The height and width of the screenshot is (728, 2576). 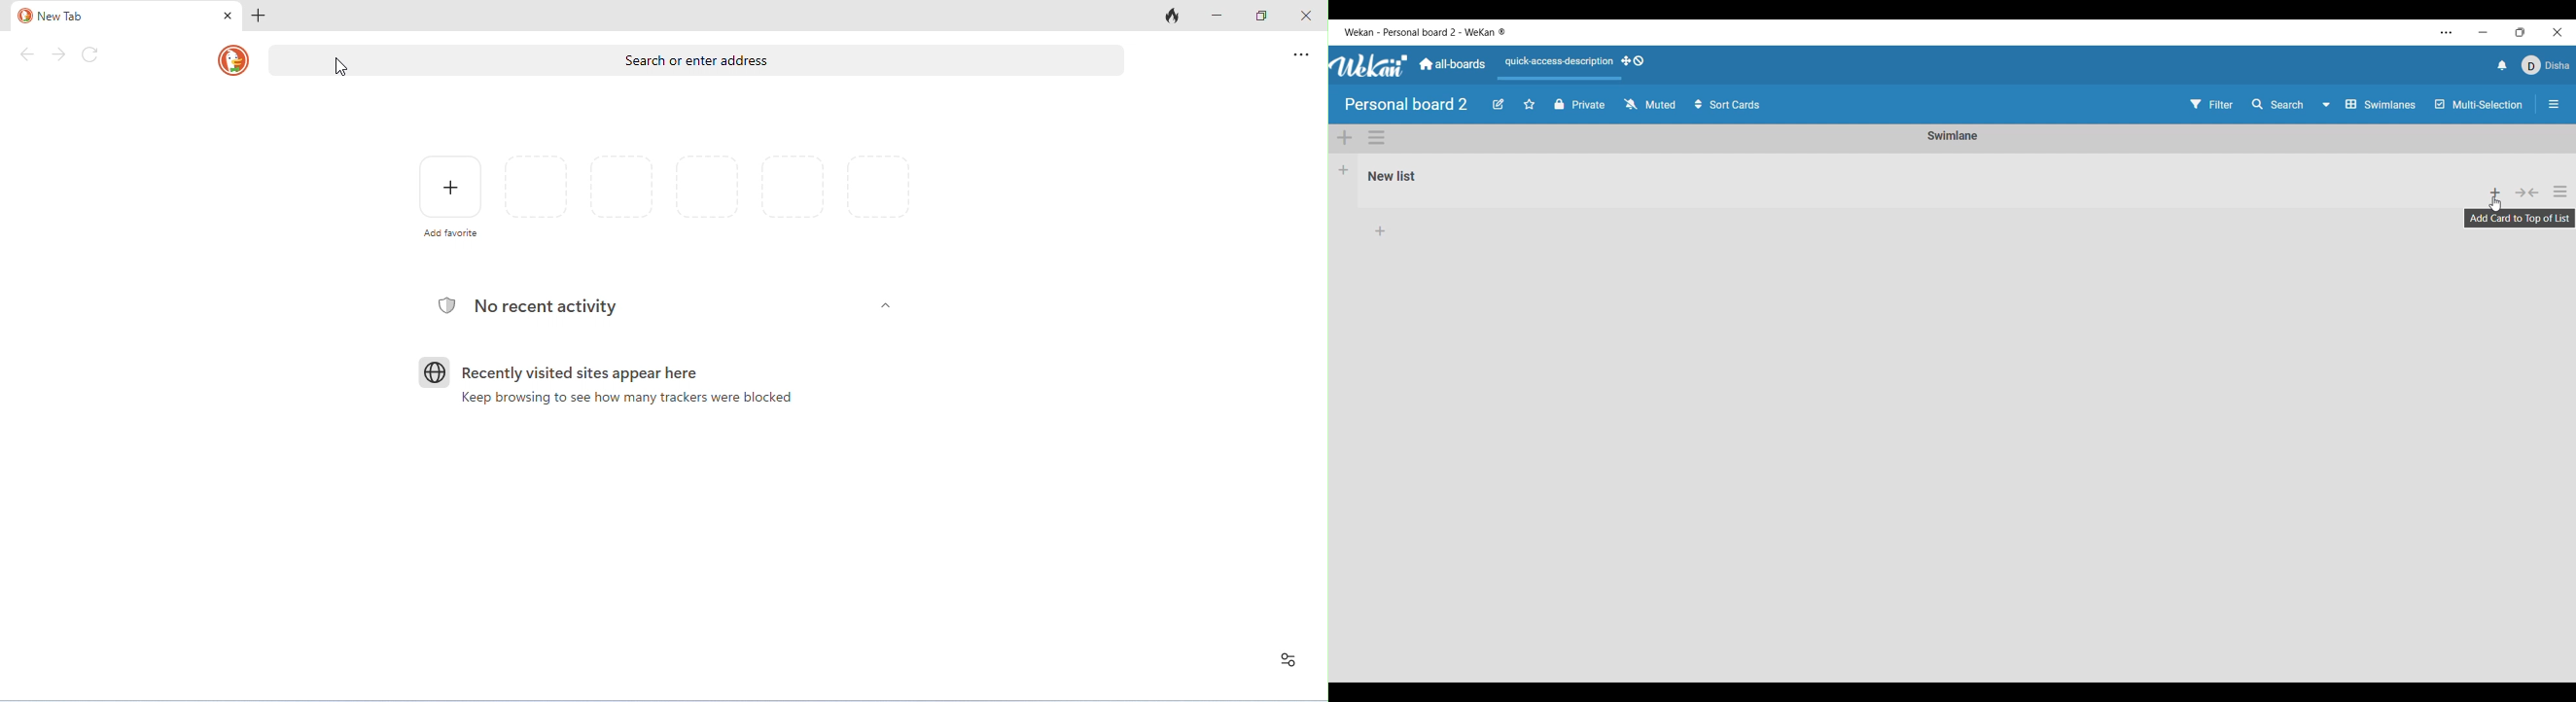 What do you see at coordinates (1217, 15) in the screenshot?
I see `minimize` at bounding box center [1217, 15].